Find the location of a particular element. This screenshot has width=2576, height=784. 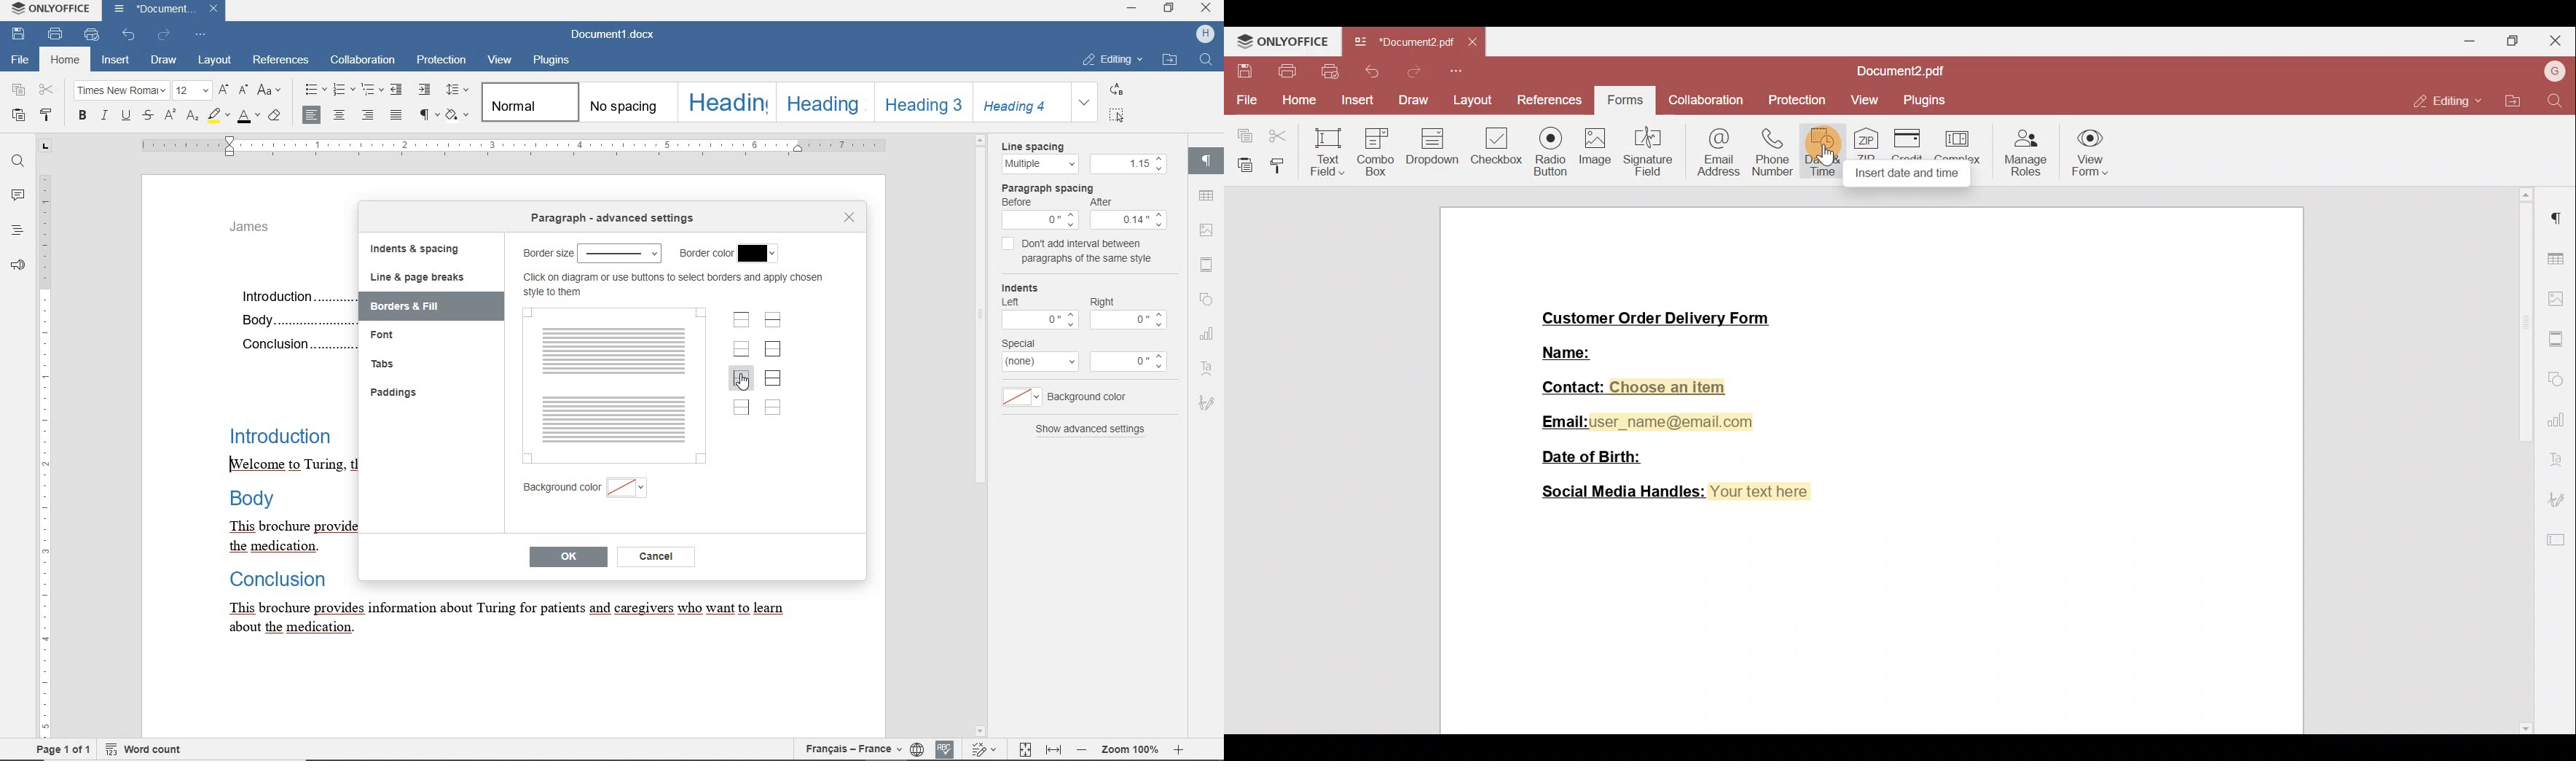

more options is located at coordinates (1131, 362).